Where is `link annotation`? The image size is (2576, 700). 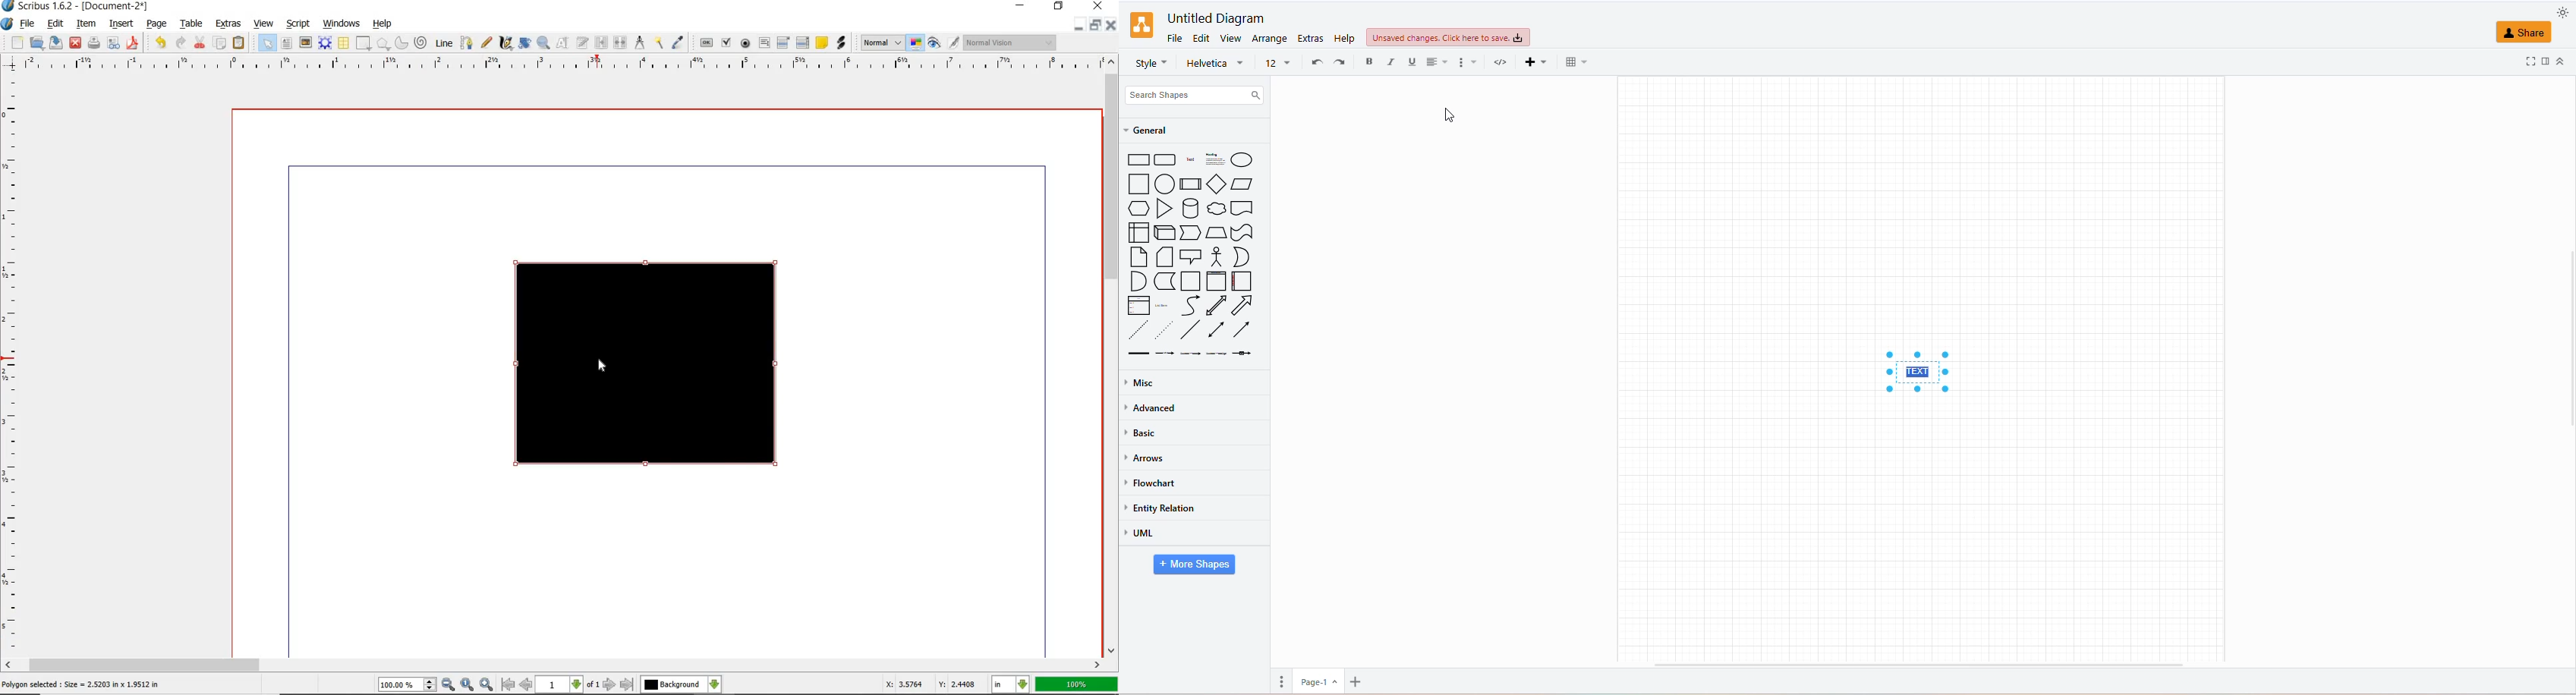
link annotation is located at coordinates (841, 43).